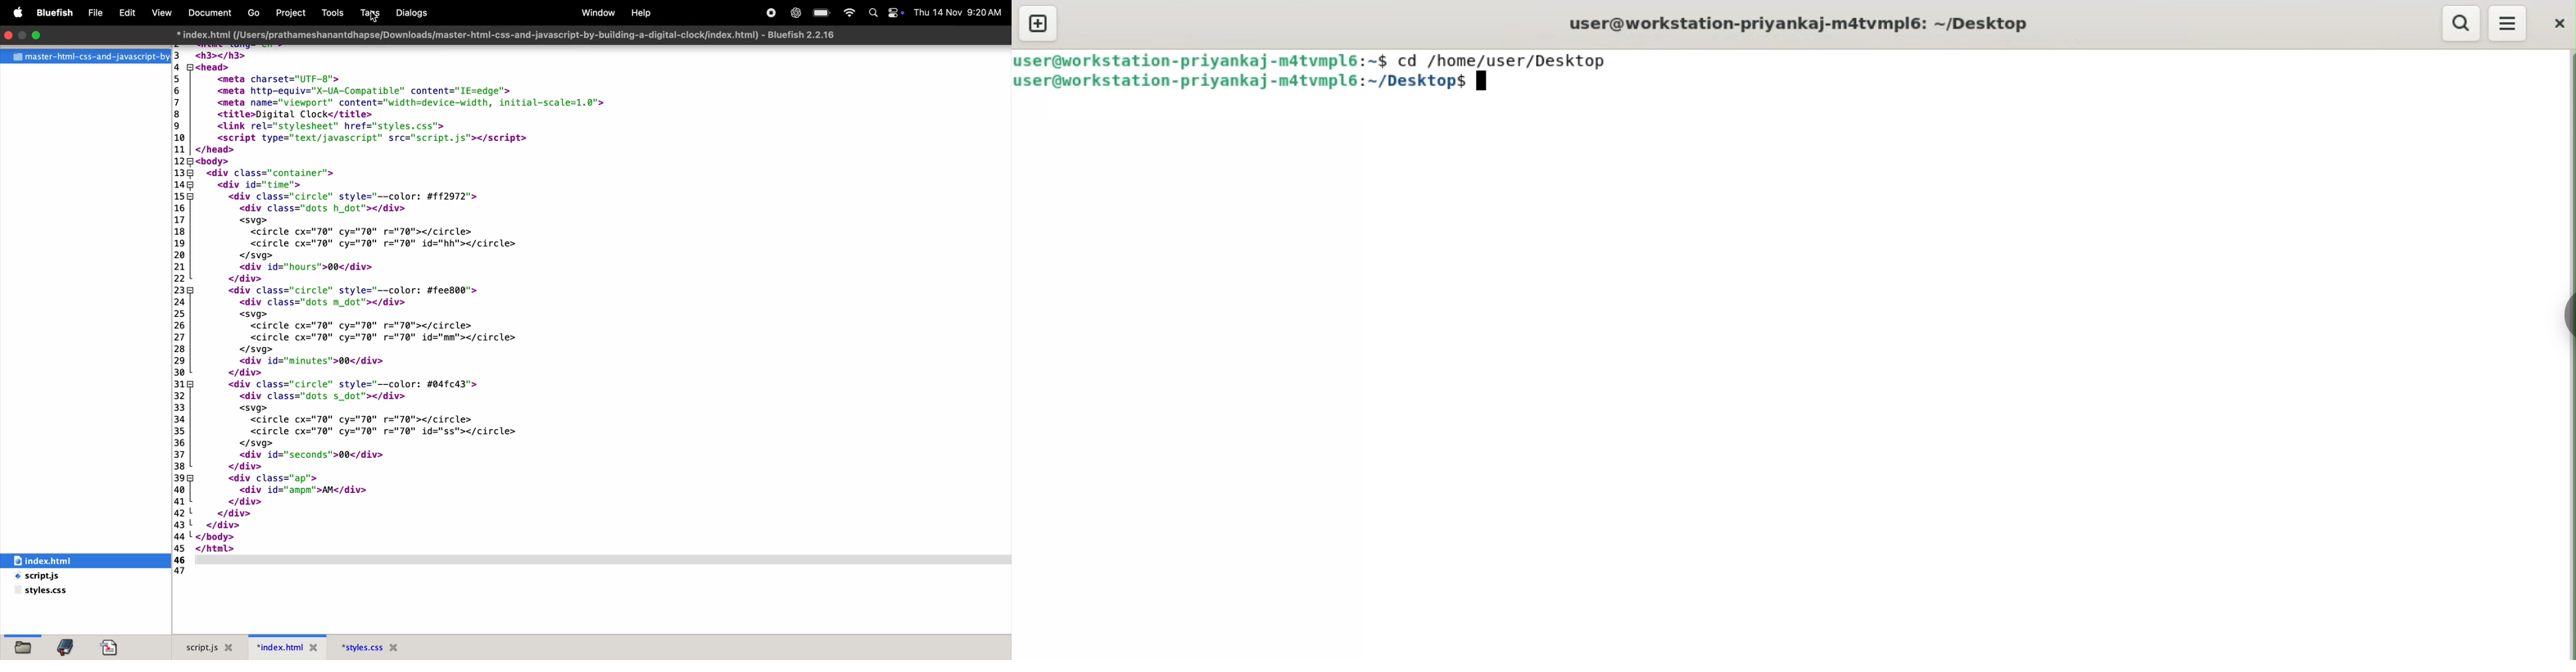  Describe the element at coordinates (770, 13) in the screenshot. I see `record` at that location.